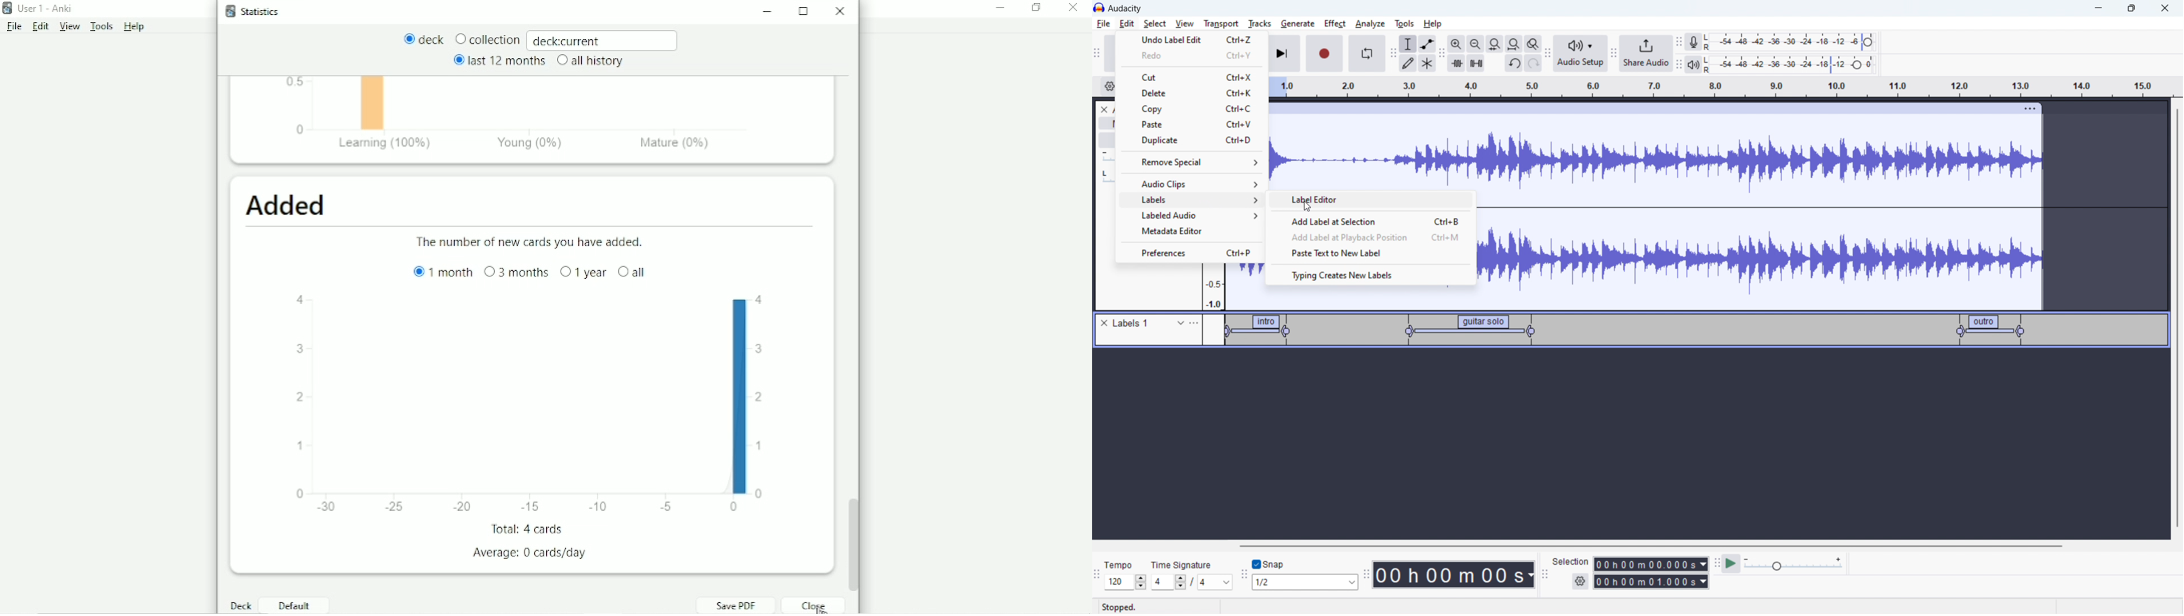 The width and height of the screenshot is (2184, 616). I want to click on Restore down, so click(1037, 8).